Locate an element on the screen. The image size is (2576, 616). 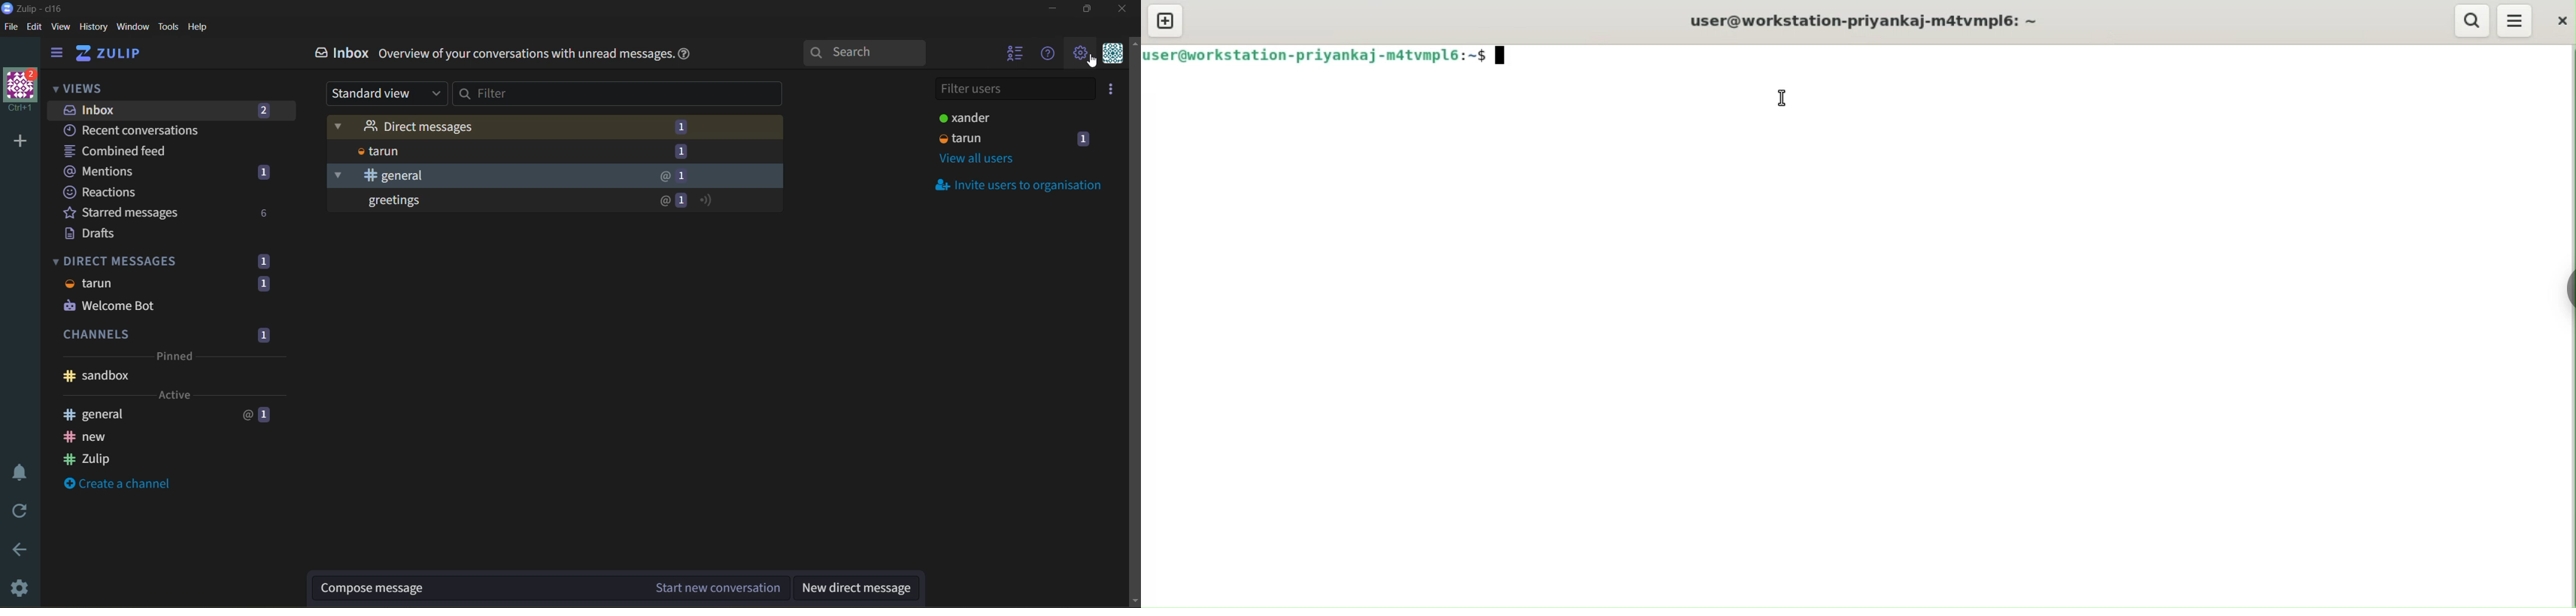
starred messages is located at coordinates (174, 213).